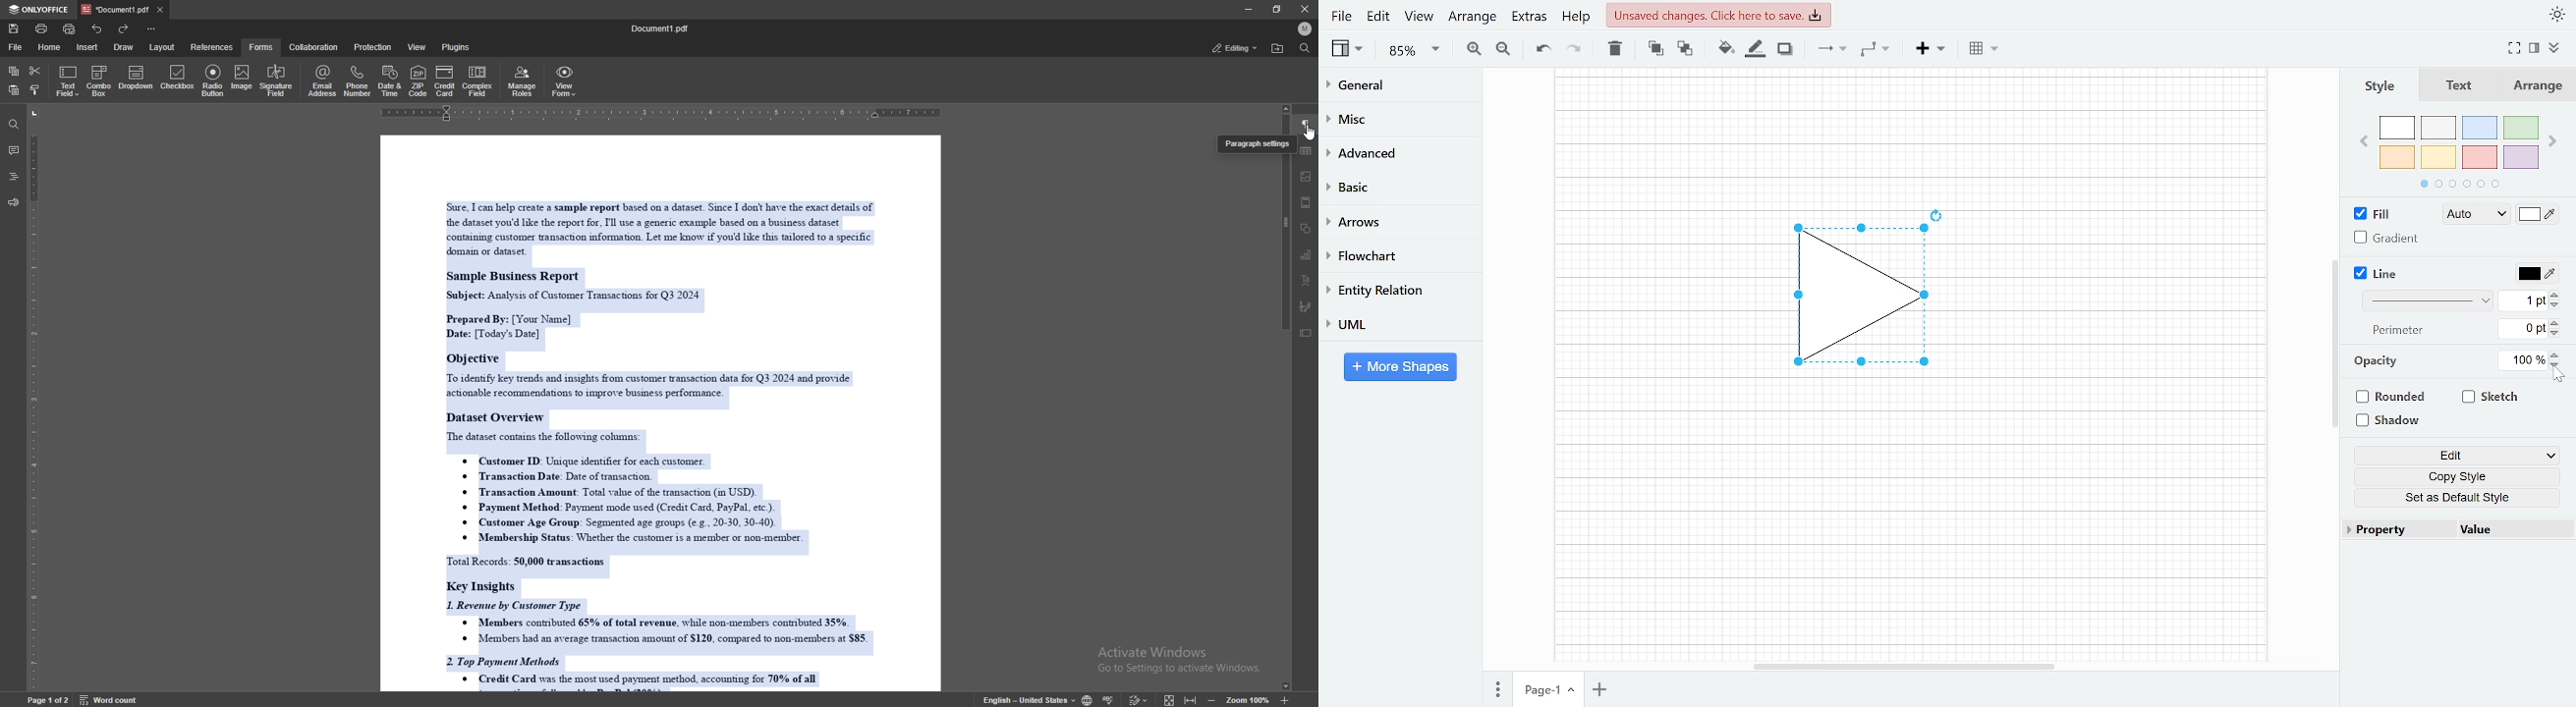 The width and height of the screenshot is (2576, 728). What do you see at coordinates (2480, 158) in the screenshot?
I see `red` at bounding box center [2480, 158].